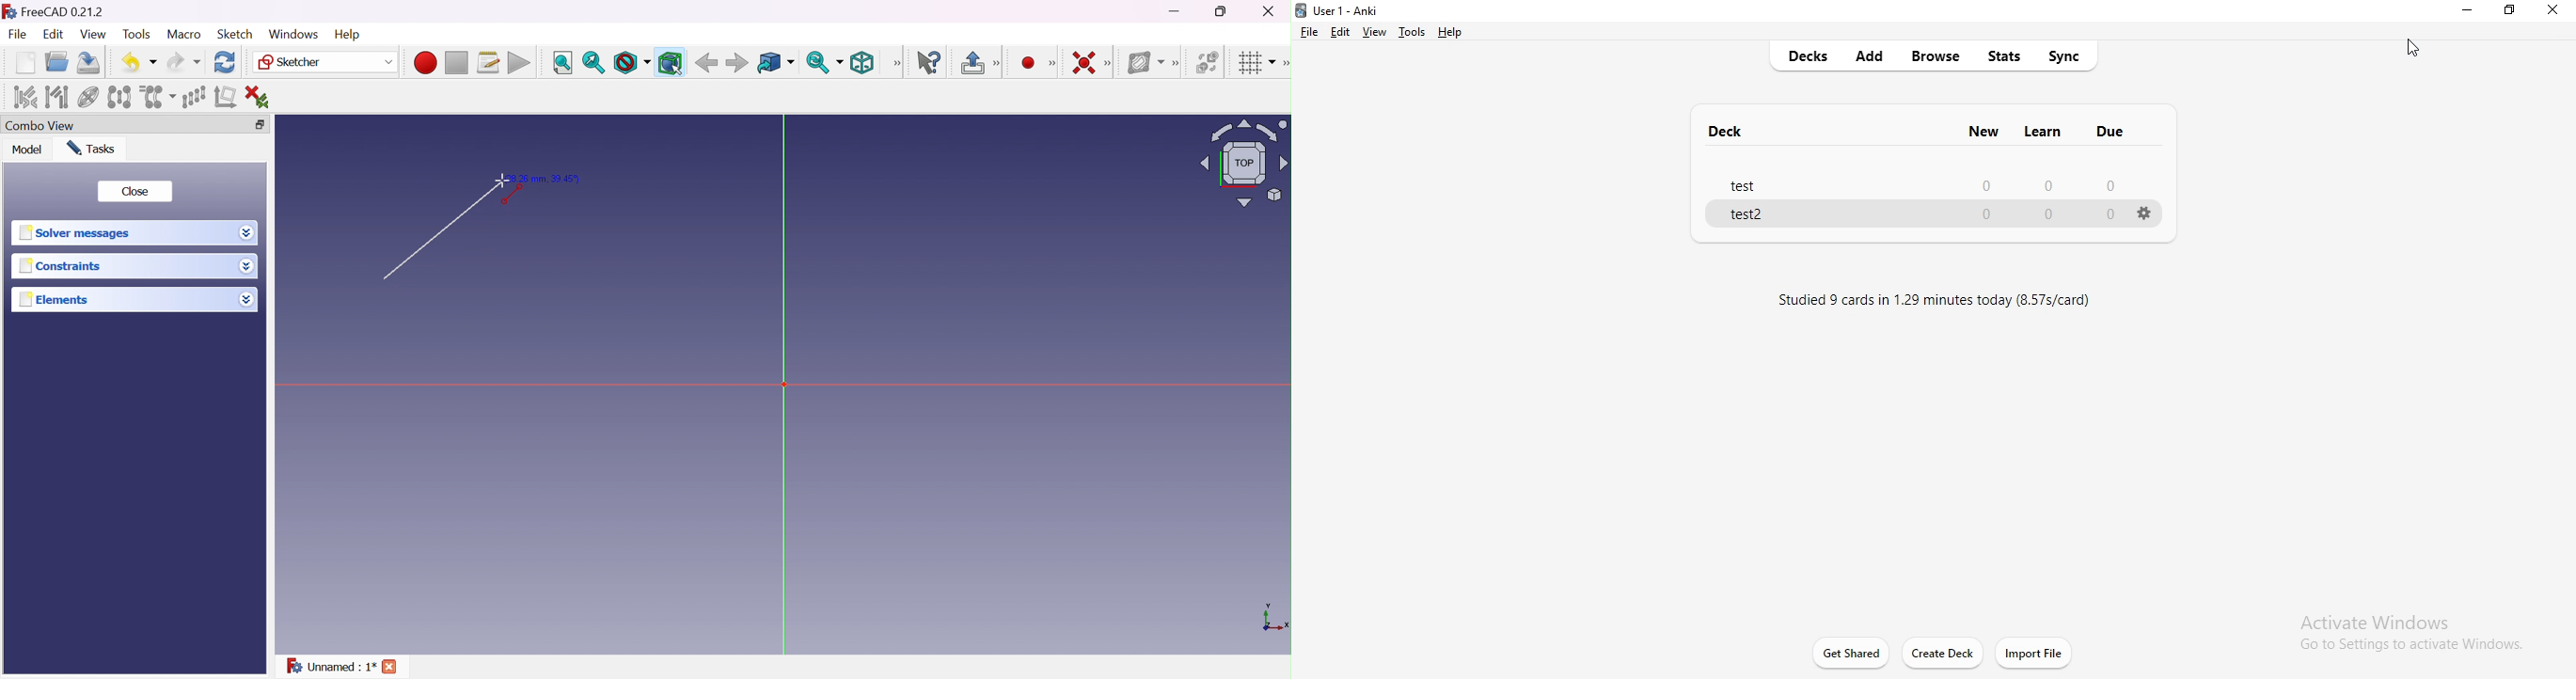 This screenshot has height=700, width=2576. What do you see at coordinates (57, 97) in the screenshot?
I see `Select associated geometry` at bounding box center [57, 97].